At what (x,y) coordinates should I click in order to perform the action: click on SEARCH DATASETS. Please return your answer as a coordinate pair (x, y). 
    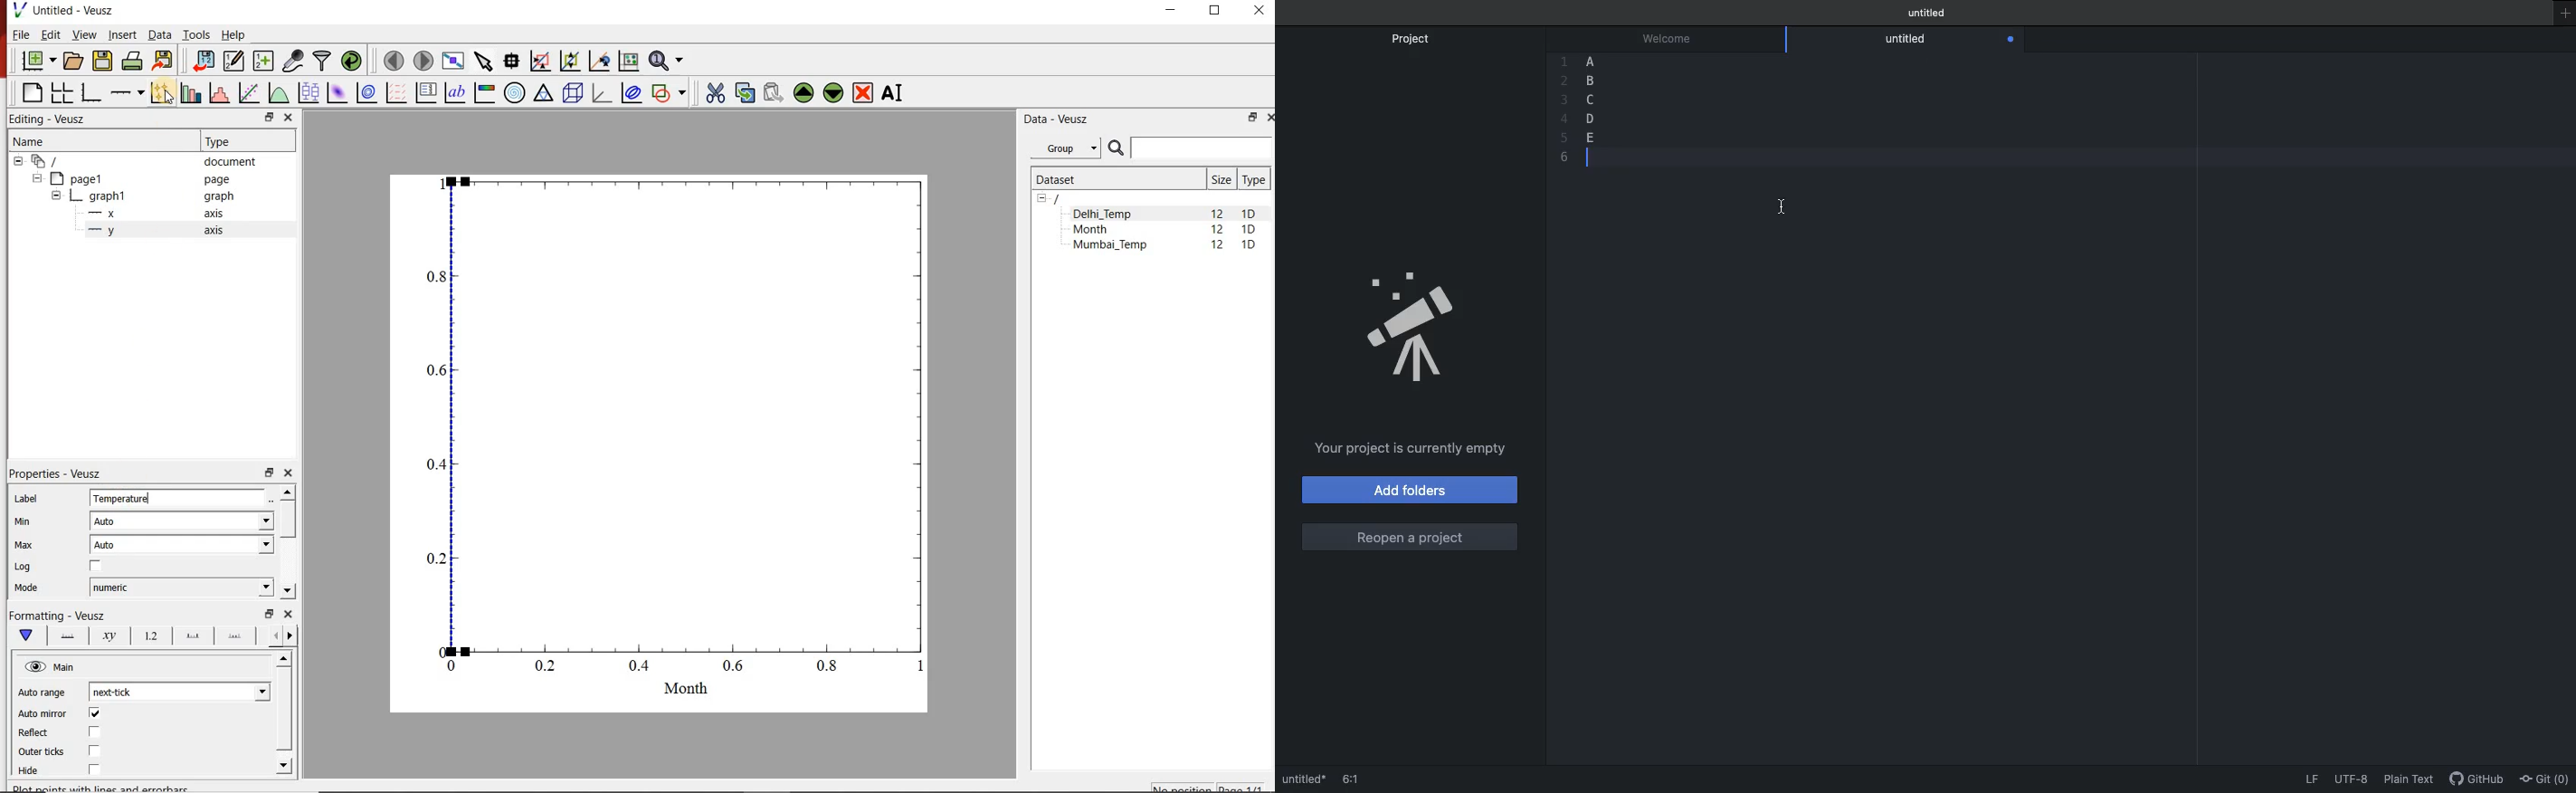
    Looking at the image, I should click on (1190, 149).